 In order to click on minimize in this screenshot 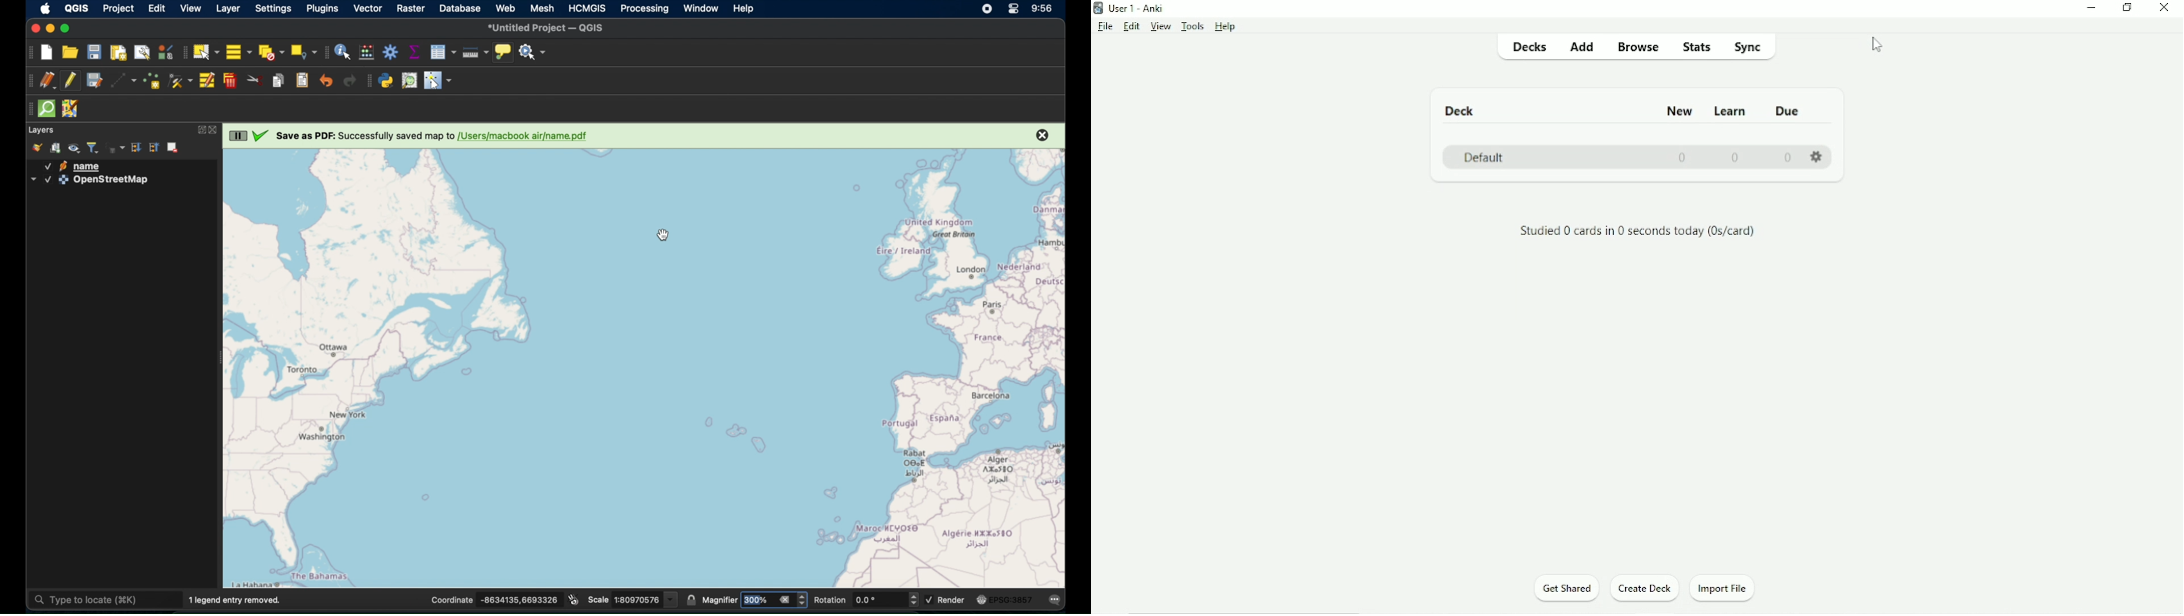, I will do `click(51, 29)`.